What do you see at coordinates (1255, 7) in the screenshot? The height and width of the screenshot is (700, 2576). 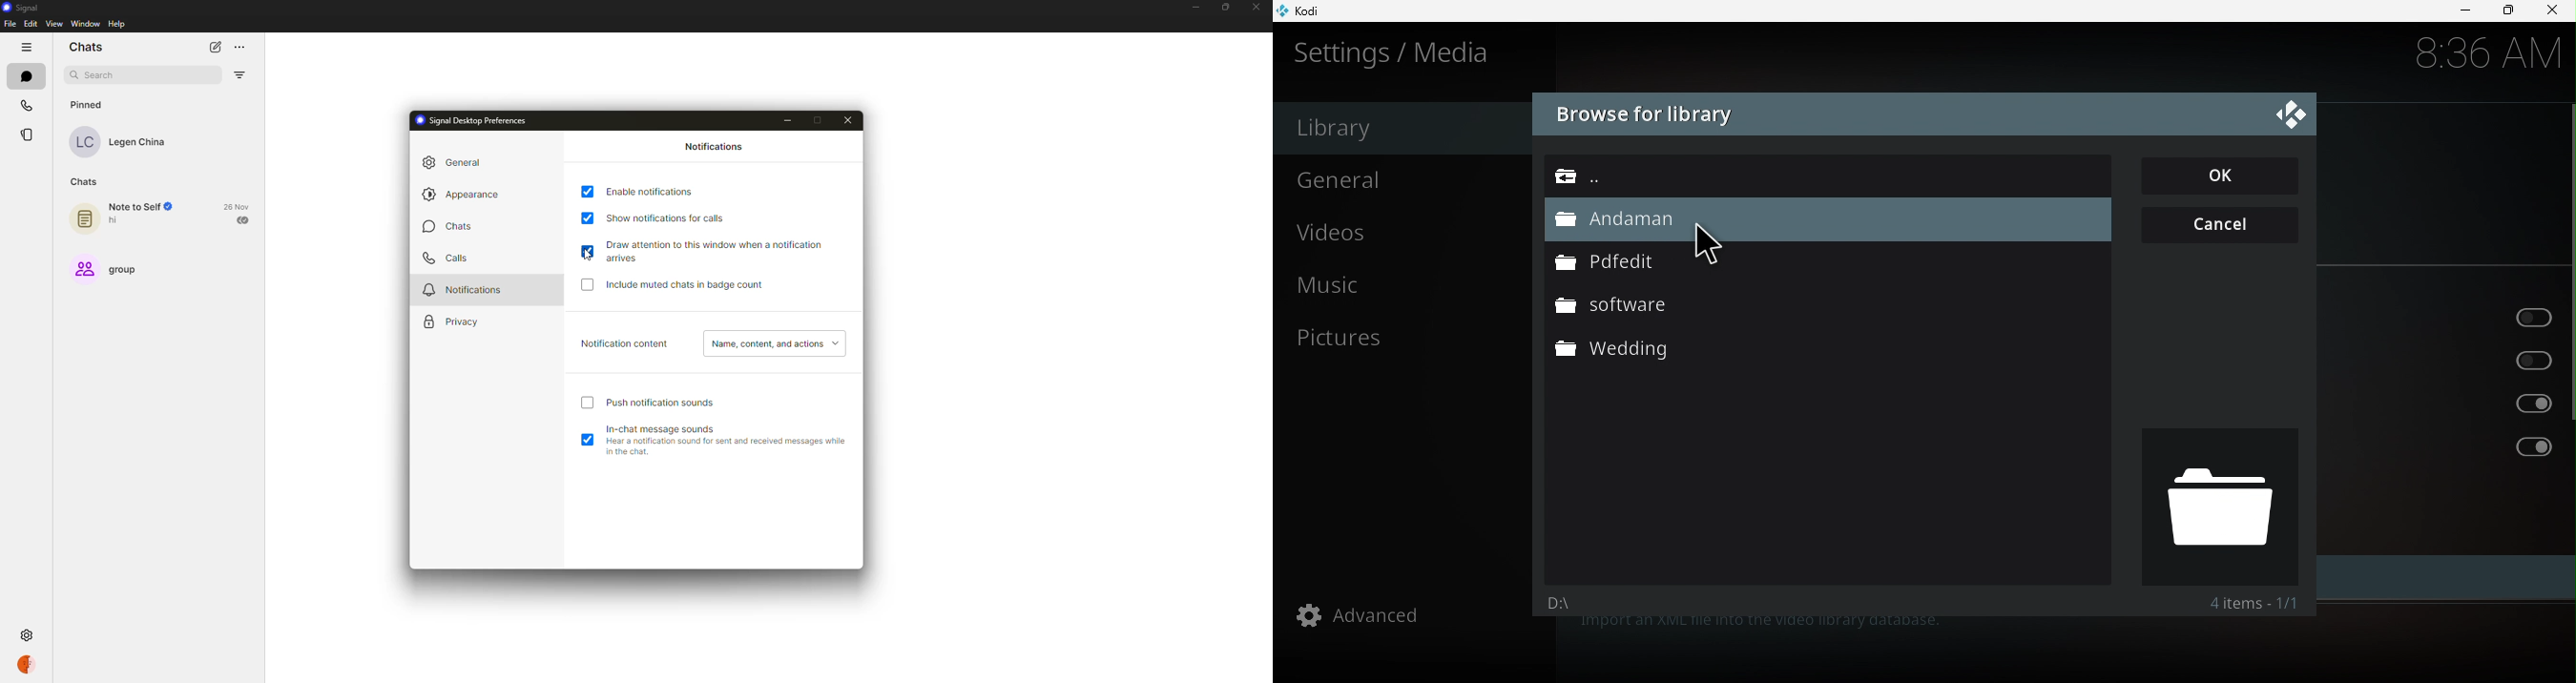 I see `close` at bounding box center [1255, 7].